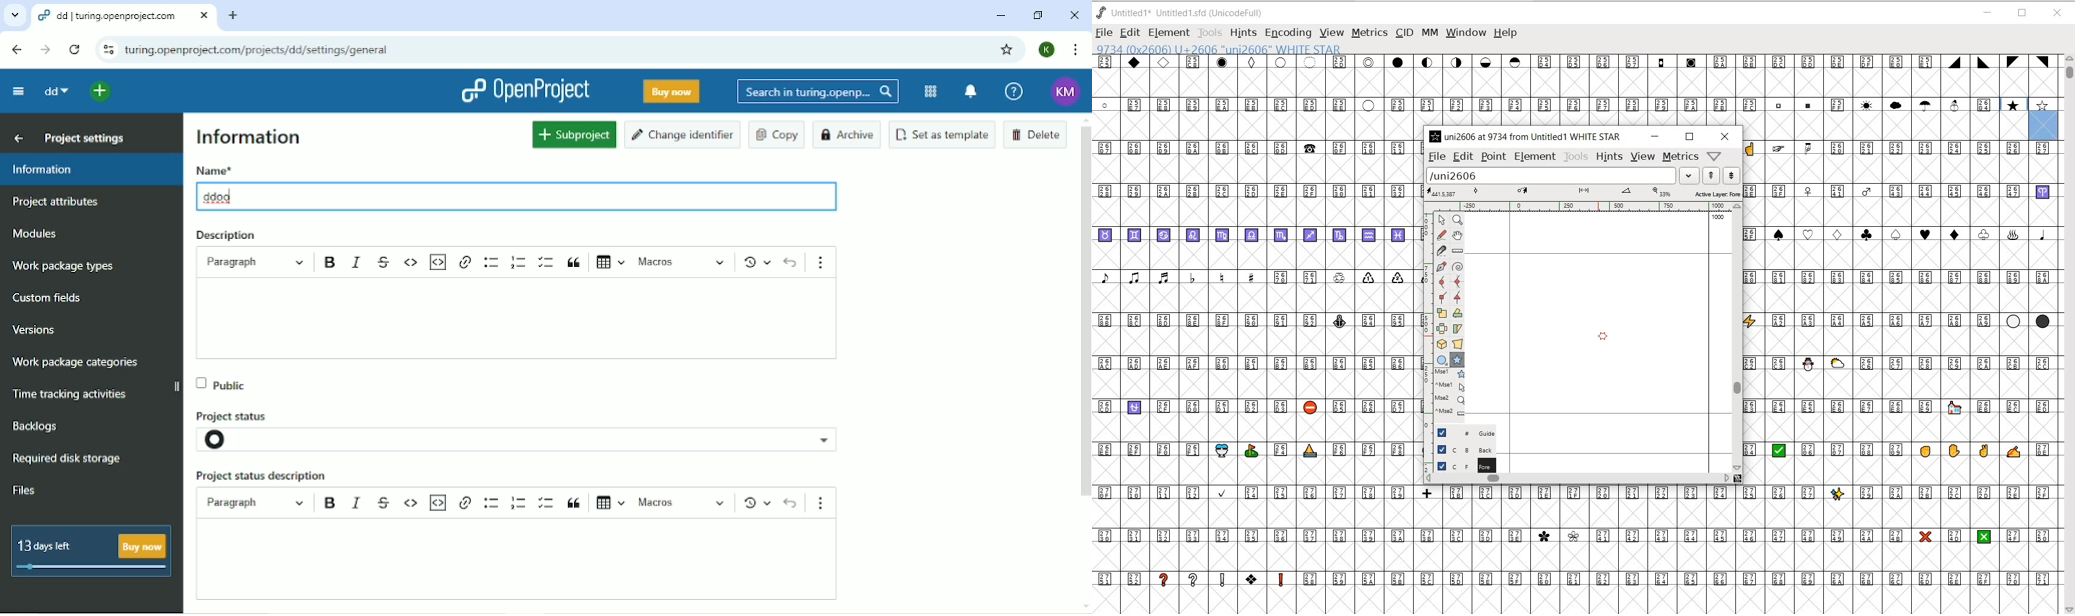  What do you see at coordinates (438, 262) in the screenshot?
I see `Insert code snippet` at bounding box center [438, 262].